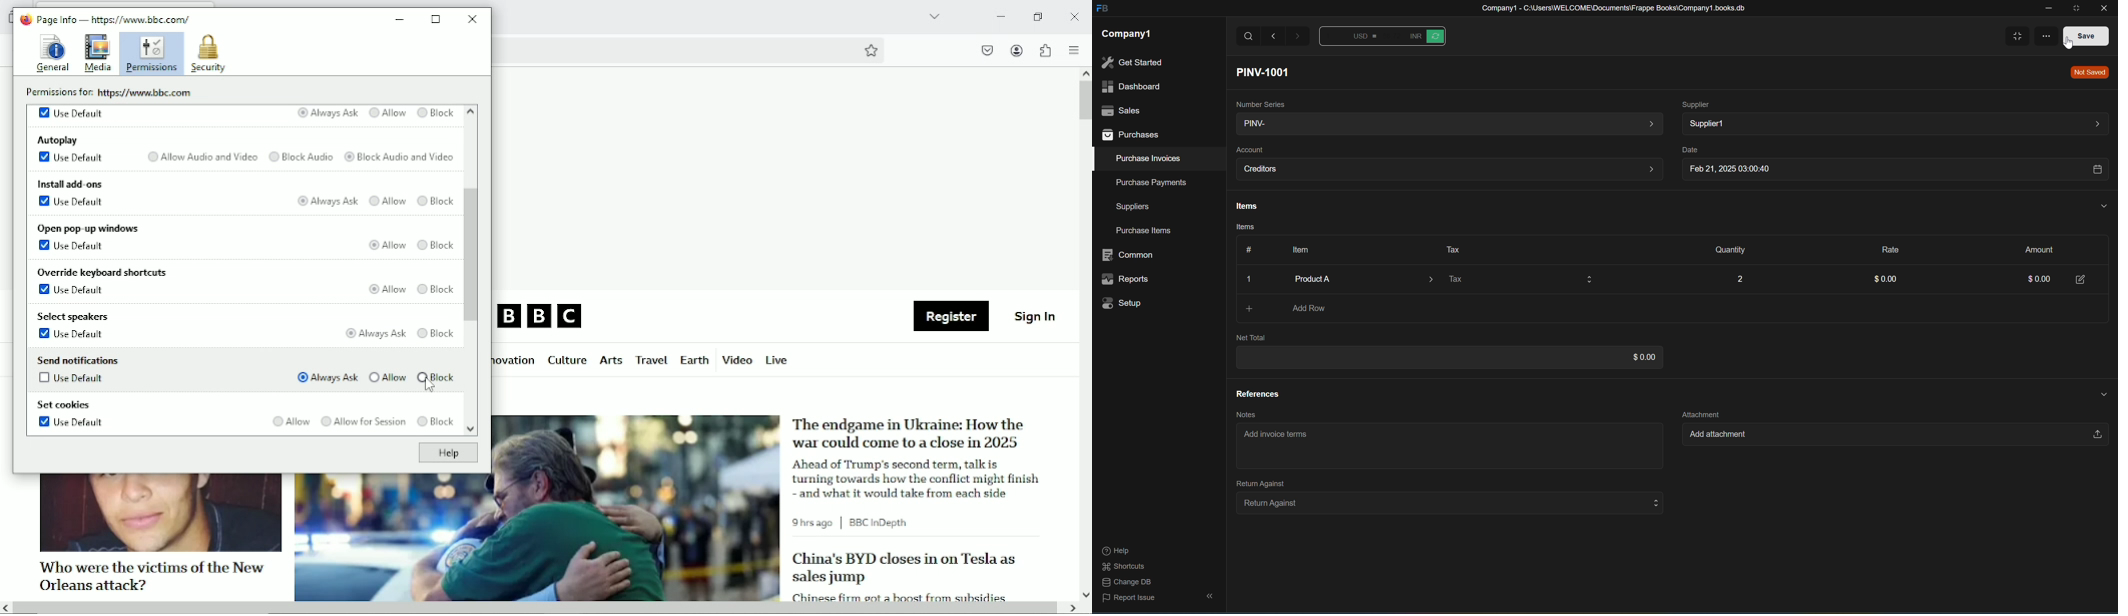 The width and height of the screenshot is (2128, 616). I want to click on Save, so click(2082, 35).